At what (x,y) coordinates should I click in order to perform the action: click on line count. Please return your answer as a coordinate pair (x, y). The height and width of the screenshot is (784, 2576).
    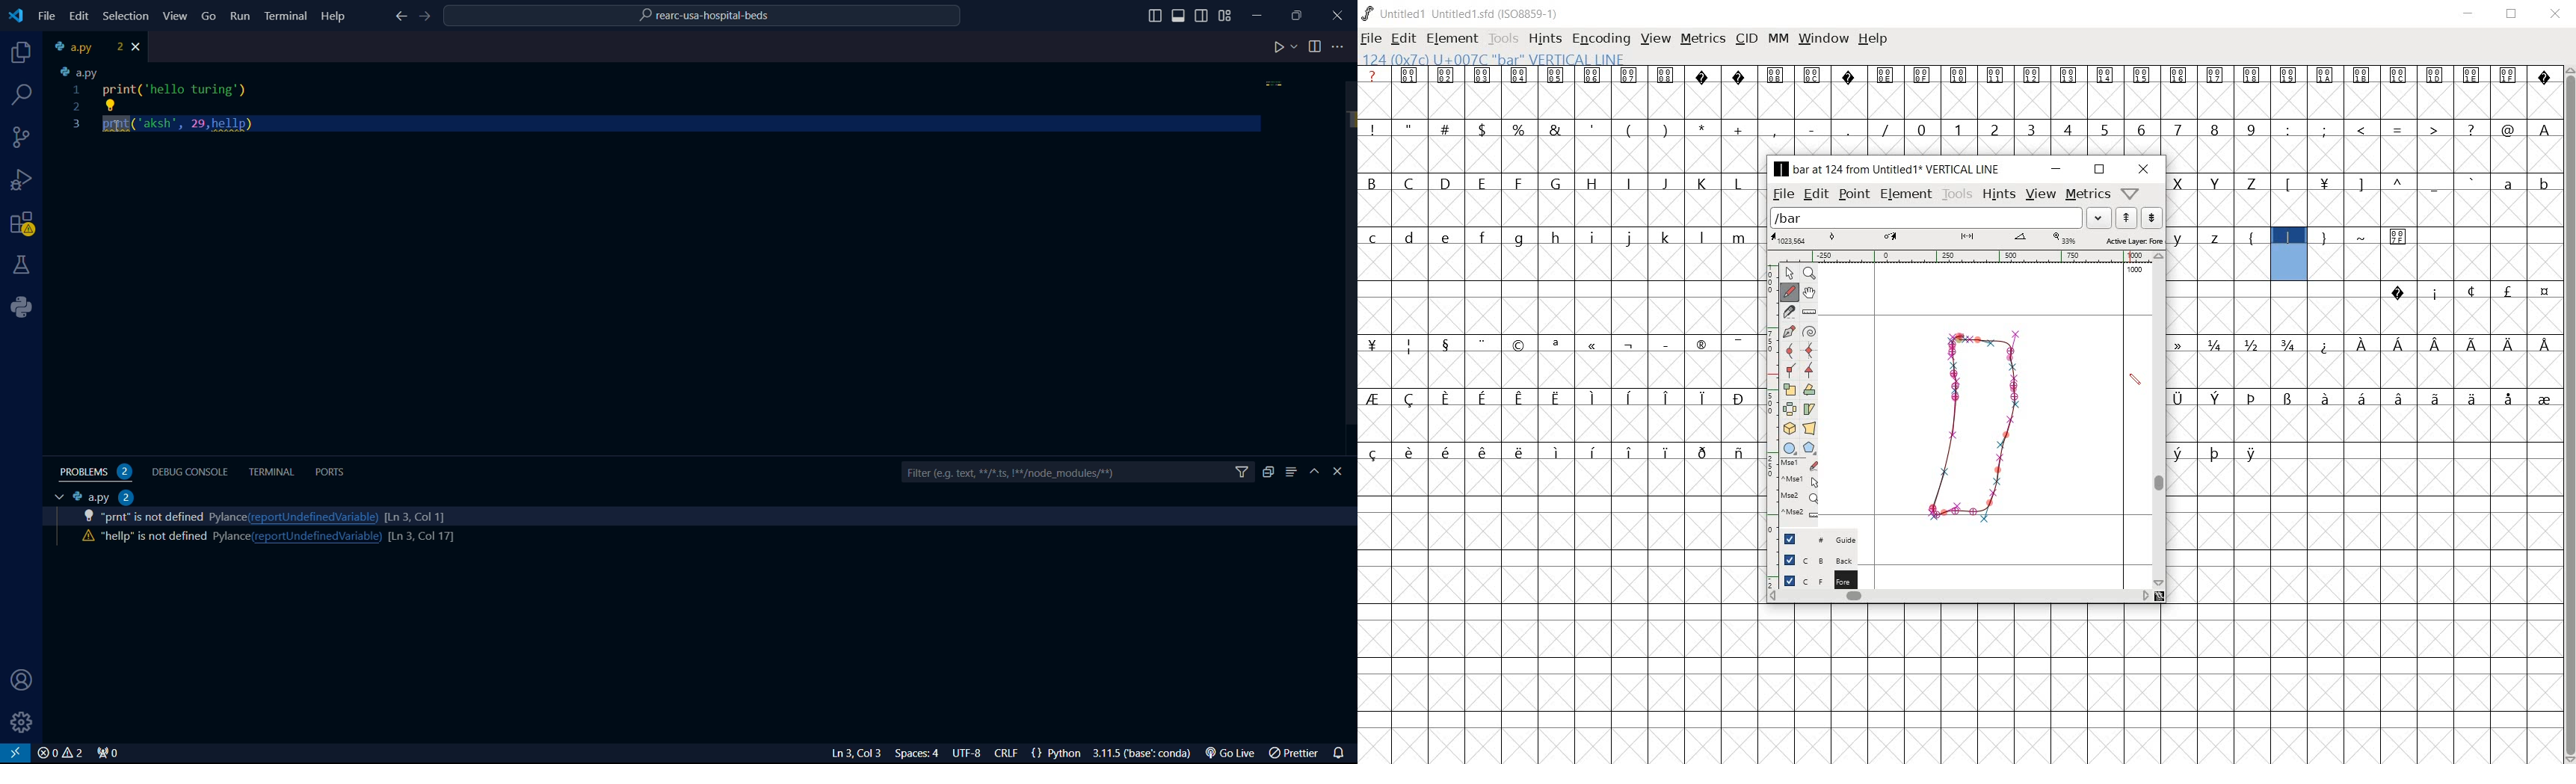
    Looking at the image, I should click on (415, 515).